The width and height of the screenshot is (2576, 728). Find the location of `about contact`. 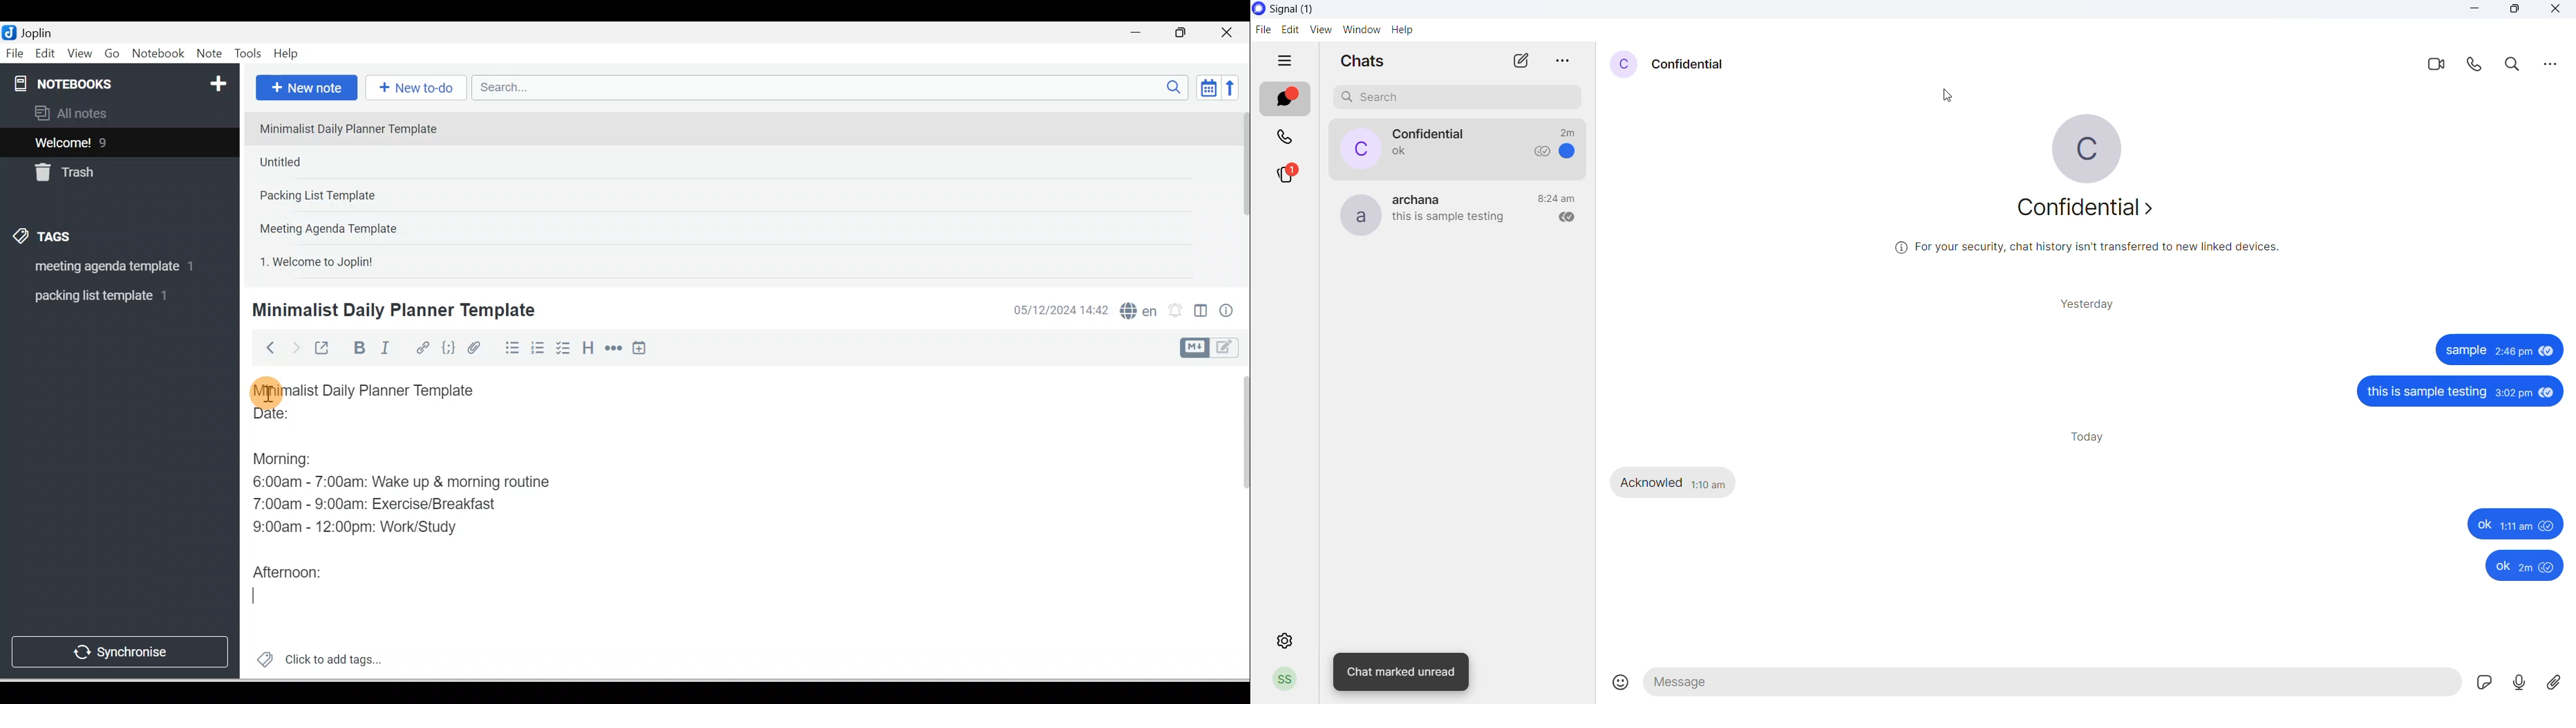

about contact is located at coordinates (2093, 209).